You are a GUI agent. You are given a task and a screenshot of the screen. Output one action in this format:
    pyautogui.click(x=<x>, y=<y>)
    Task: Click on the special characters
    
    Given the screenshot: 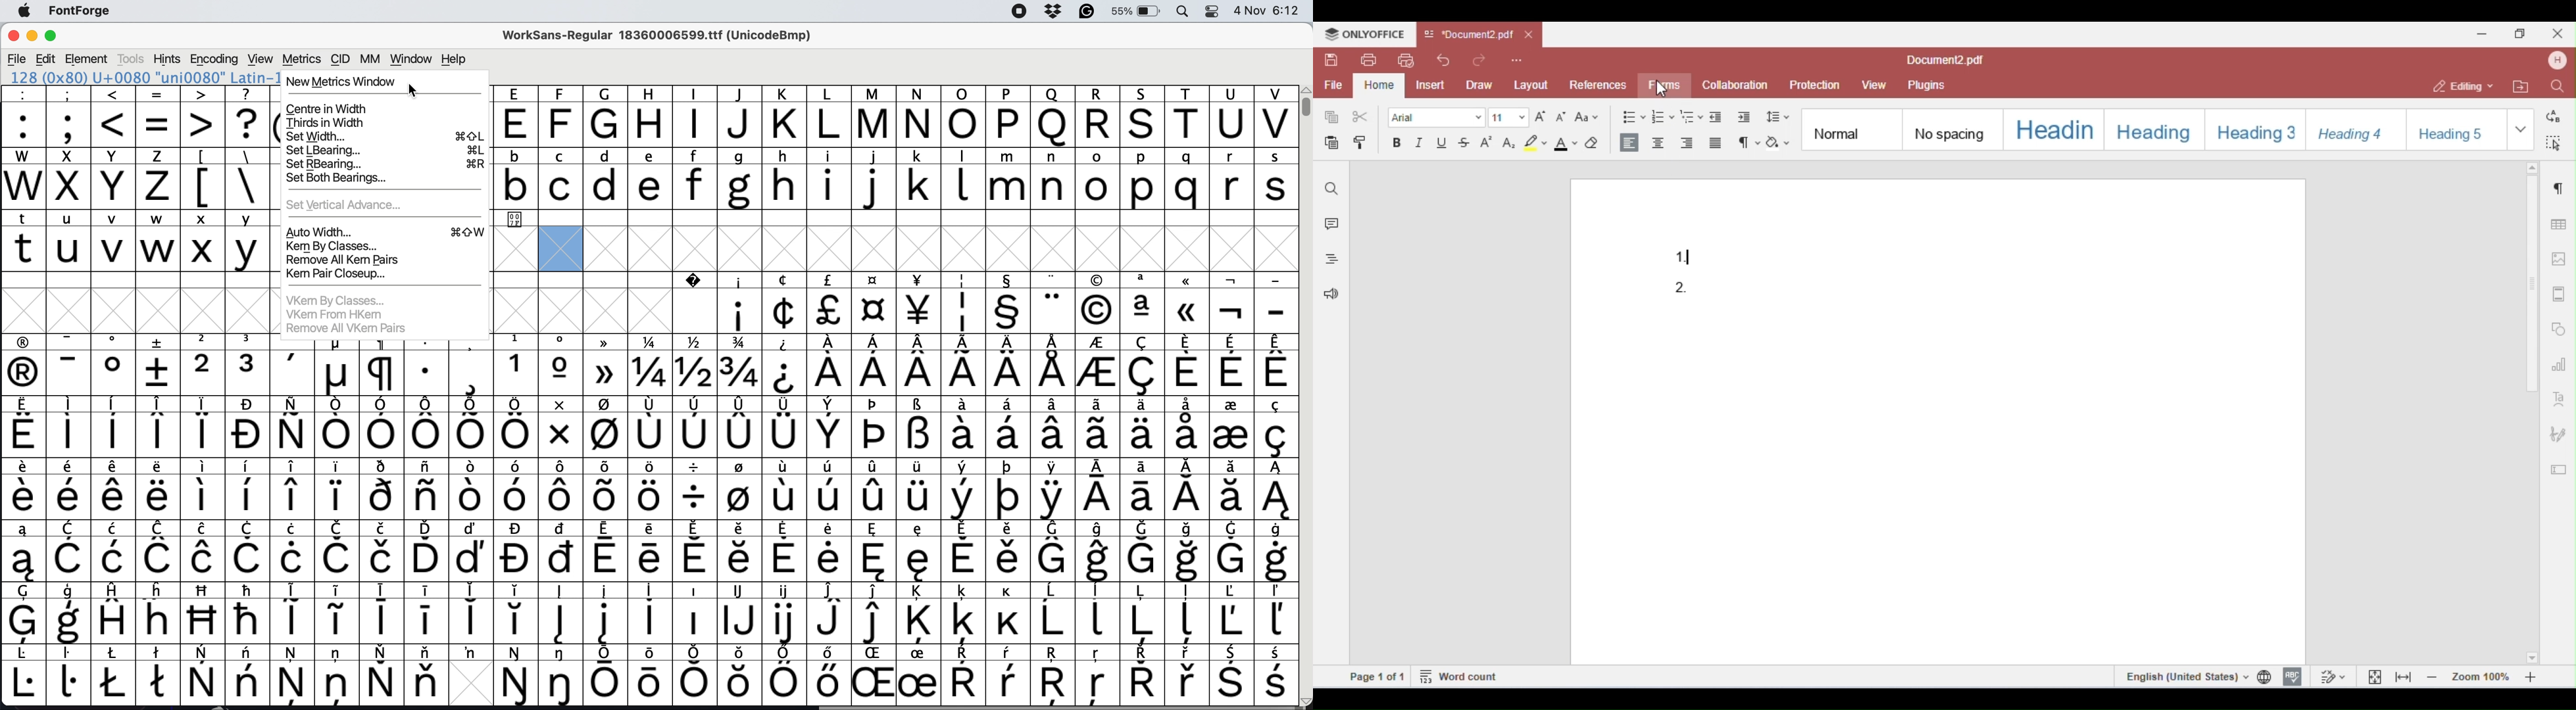 What is the action you would take?
    pyautogui.click(x=1012, y=310)
    